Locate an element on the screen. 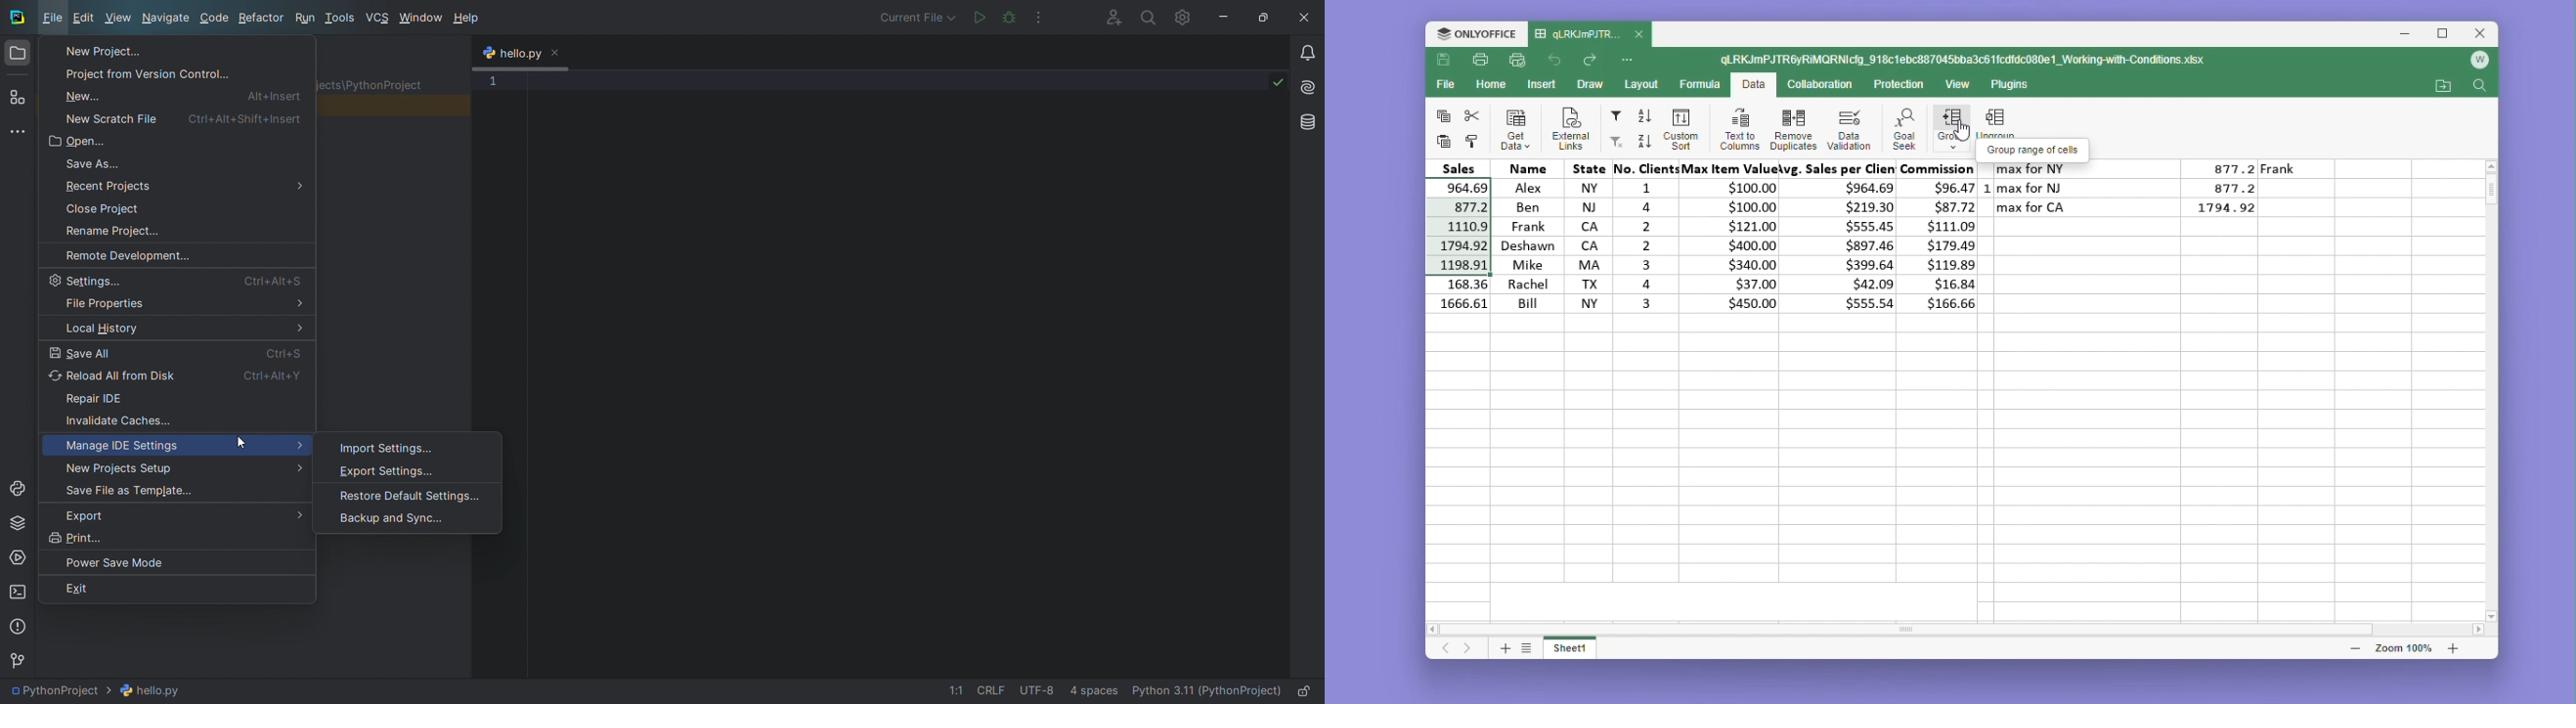  problems is located at coordinates (18, 628).